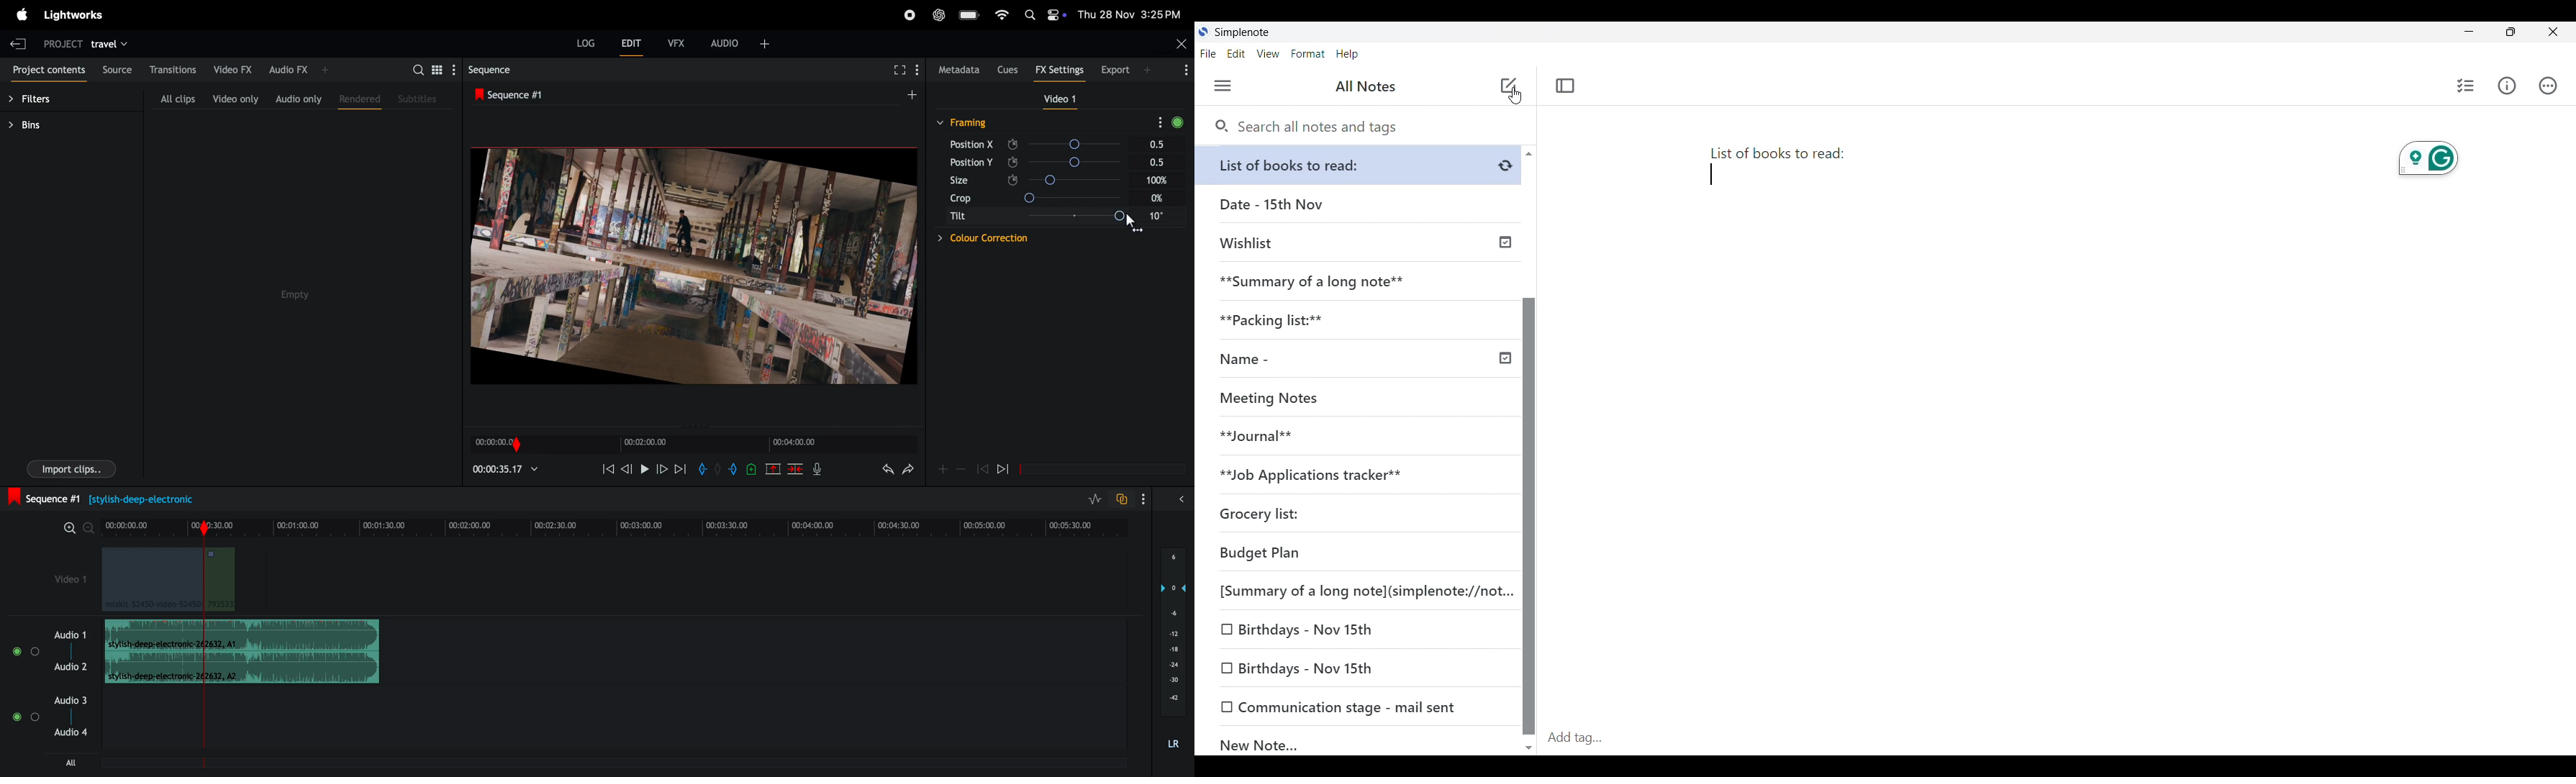 The height and width of the screenshot is (784, 2576). What do you see at coordinates (740, 47) in the screenshot?
I see `add audio` at bounding box center [740, 47].